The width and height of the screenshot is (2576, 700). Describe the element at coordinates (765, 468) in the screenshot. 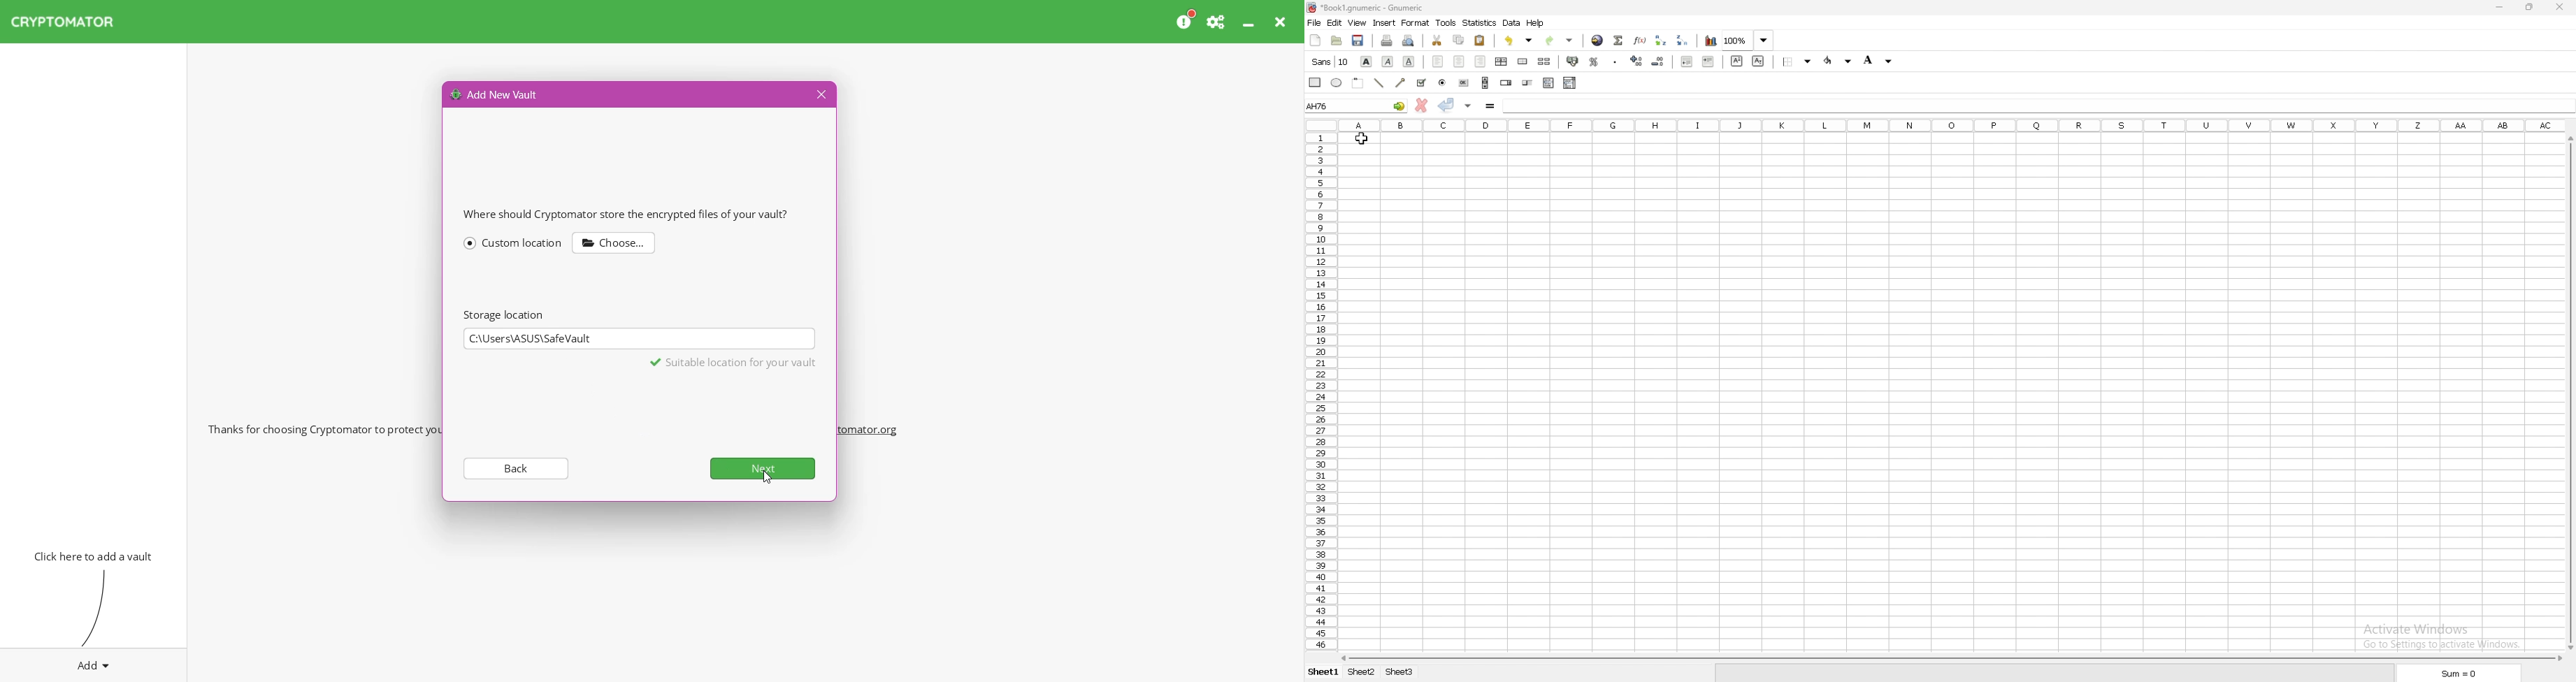

I see `Next` at that location.